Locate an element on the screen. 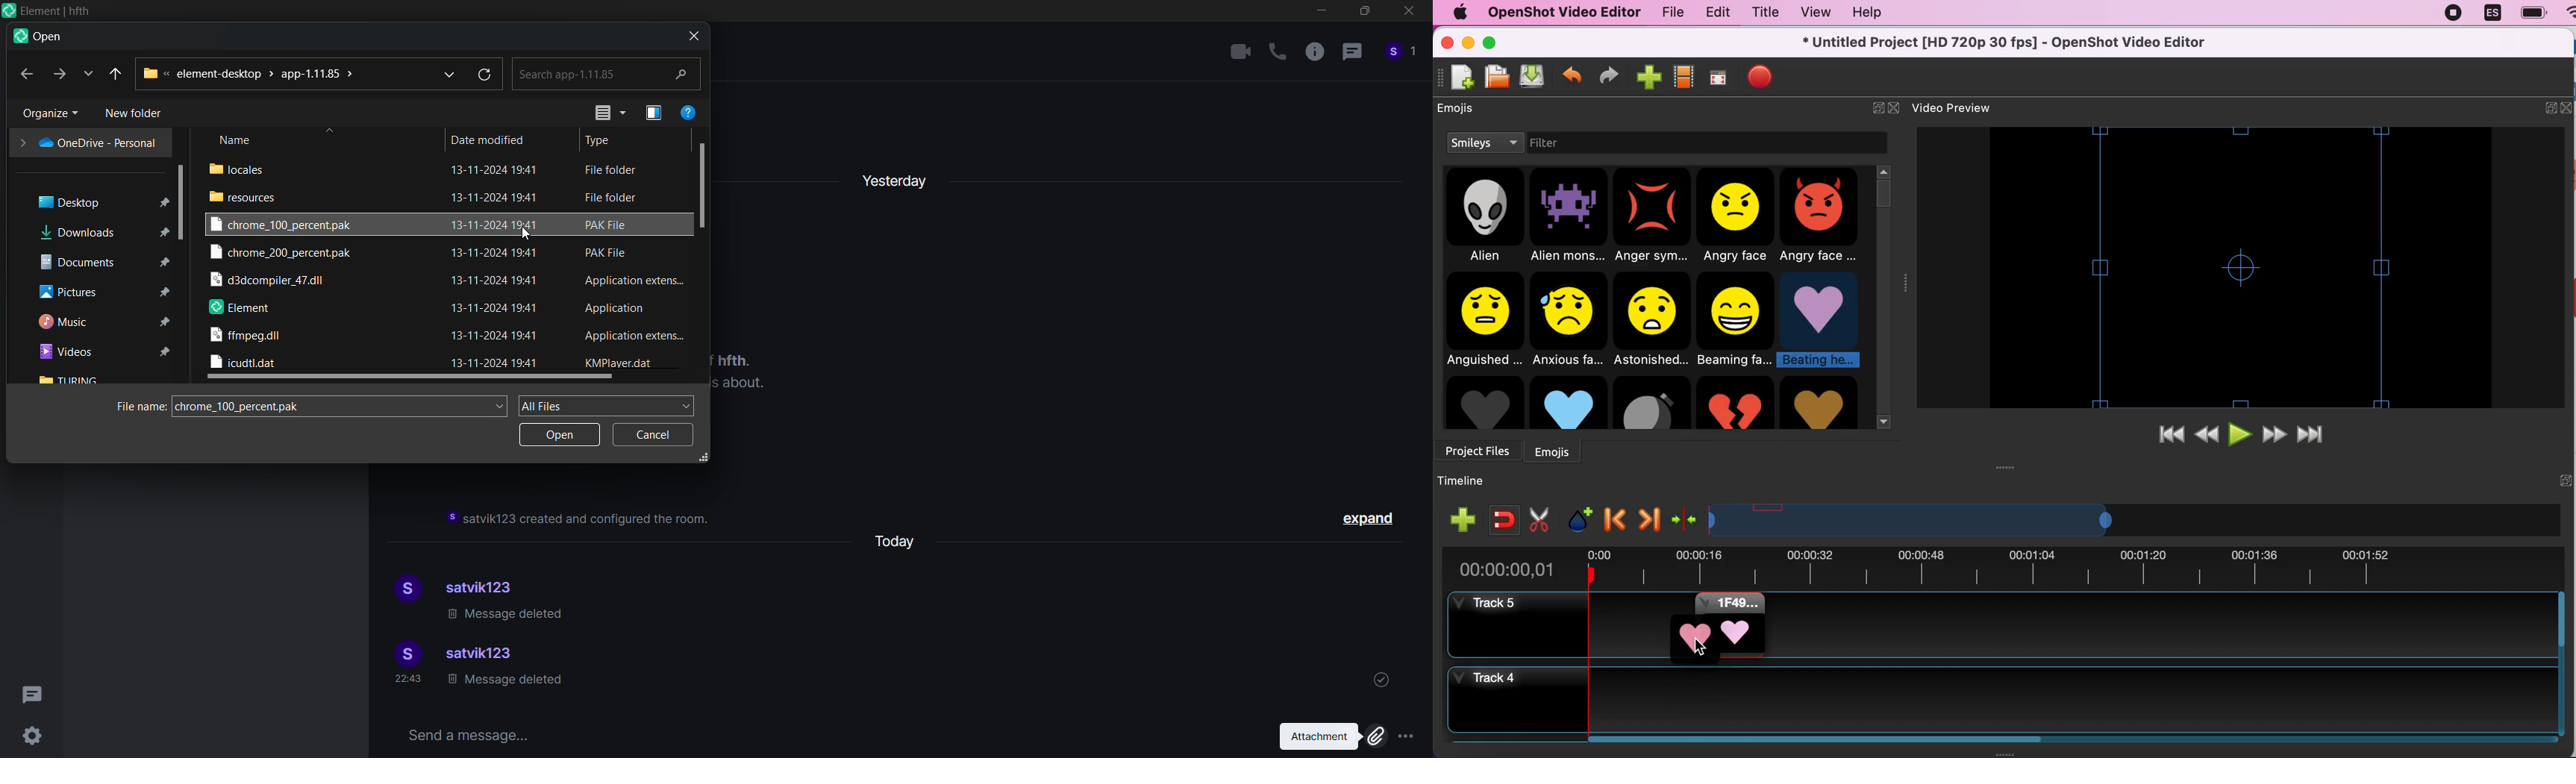  open is located at coordinates (560, 435).